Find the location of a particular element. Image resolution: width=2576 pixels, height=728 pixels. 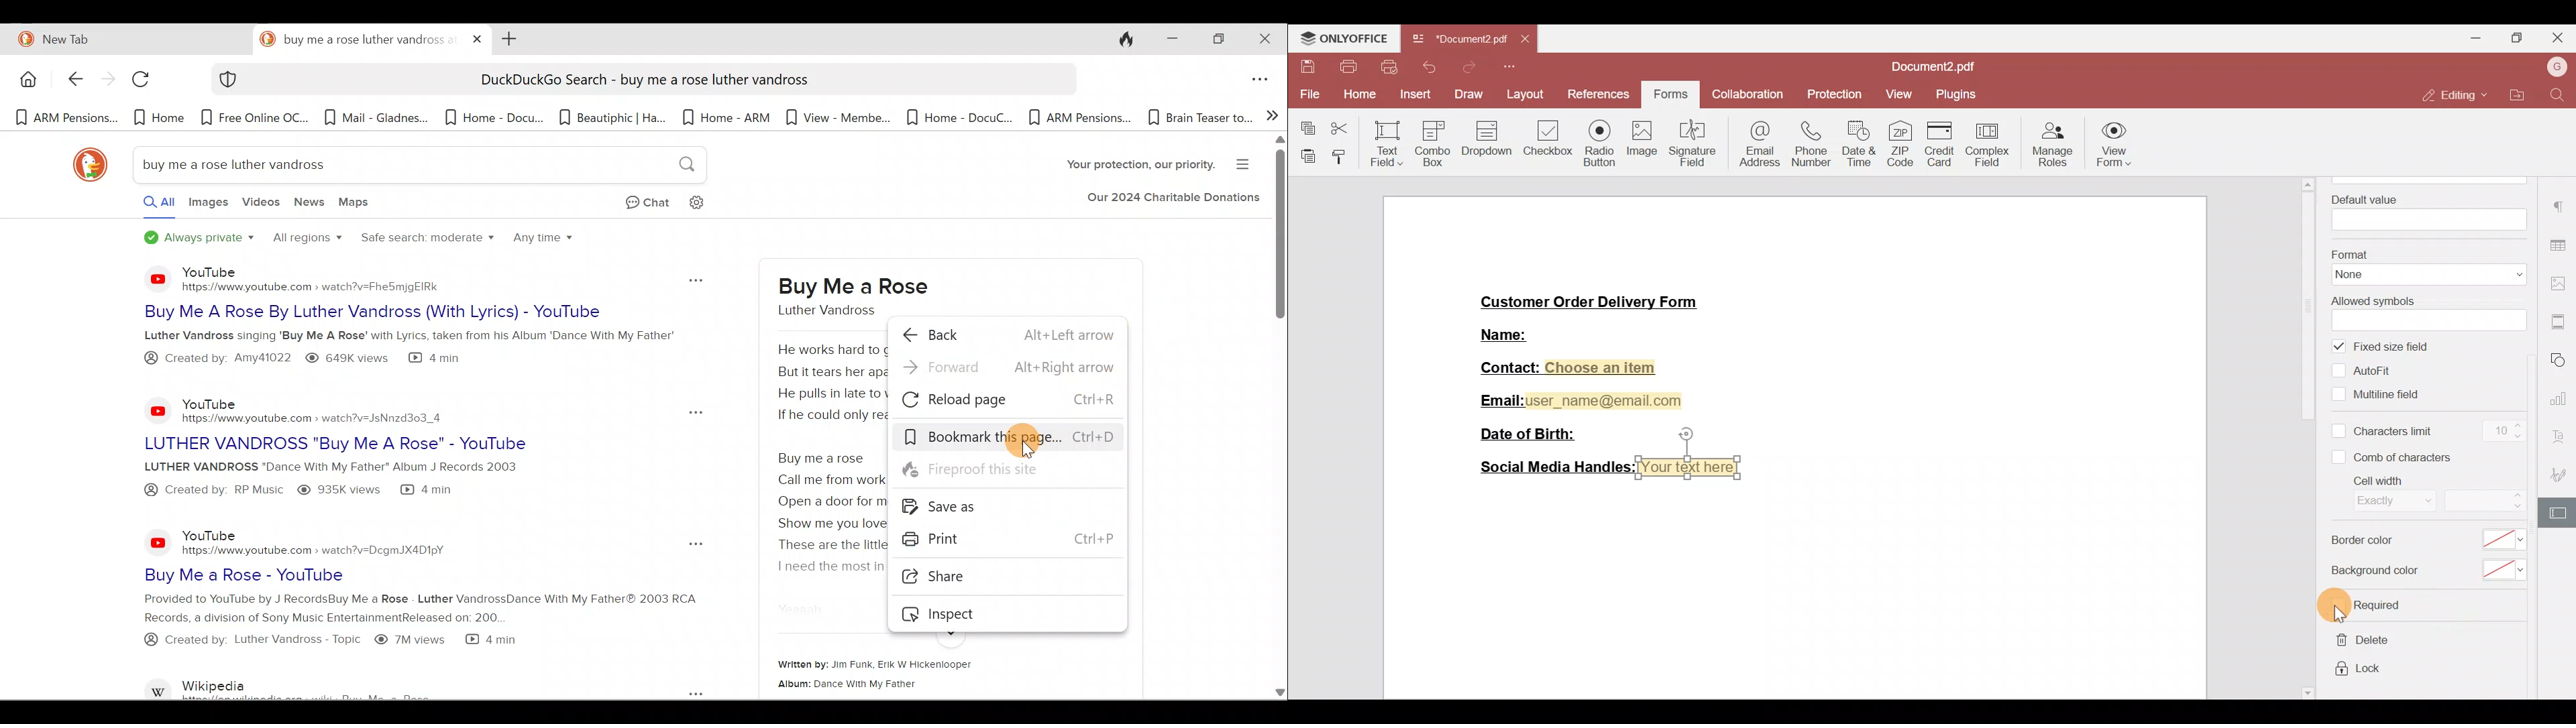

Bookmark 8 is located at coordinates (835, 117).